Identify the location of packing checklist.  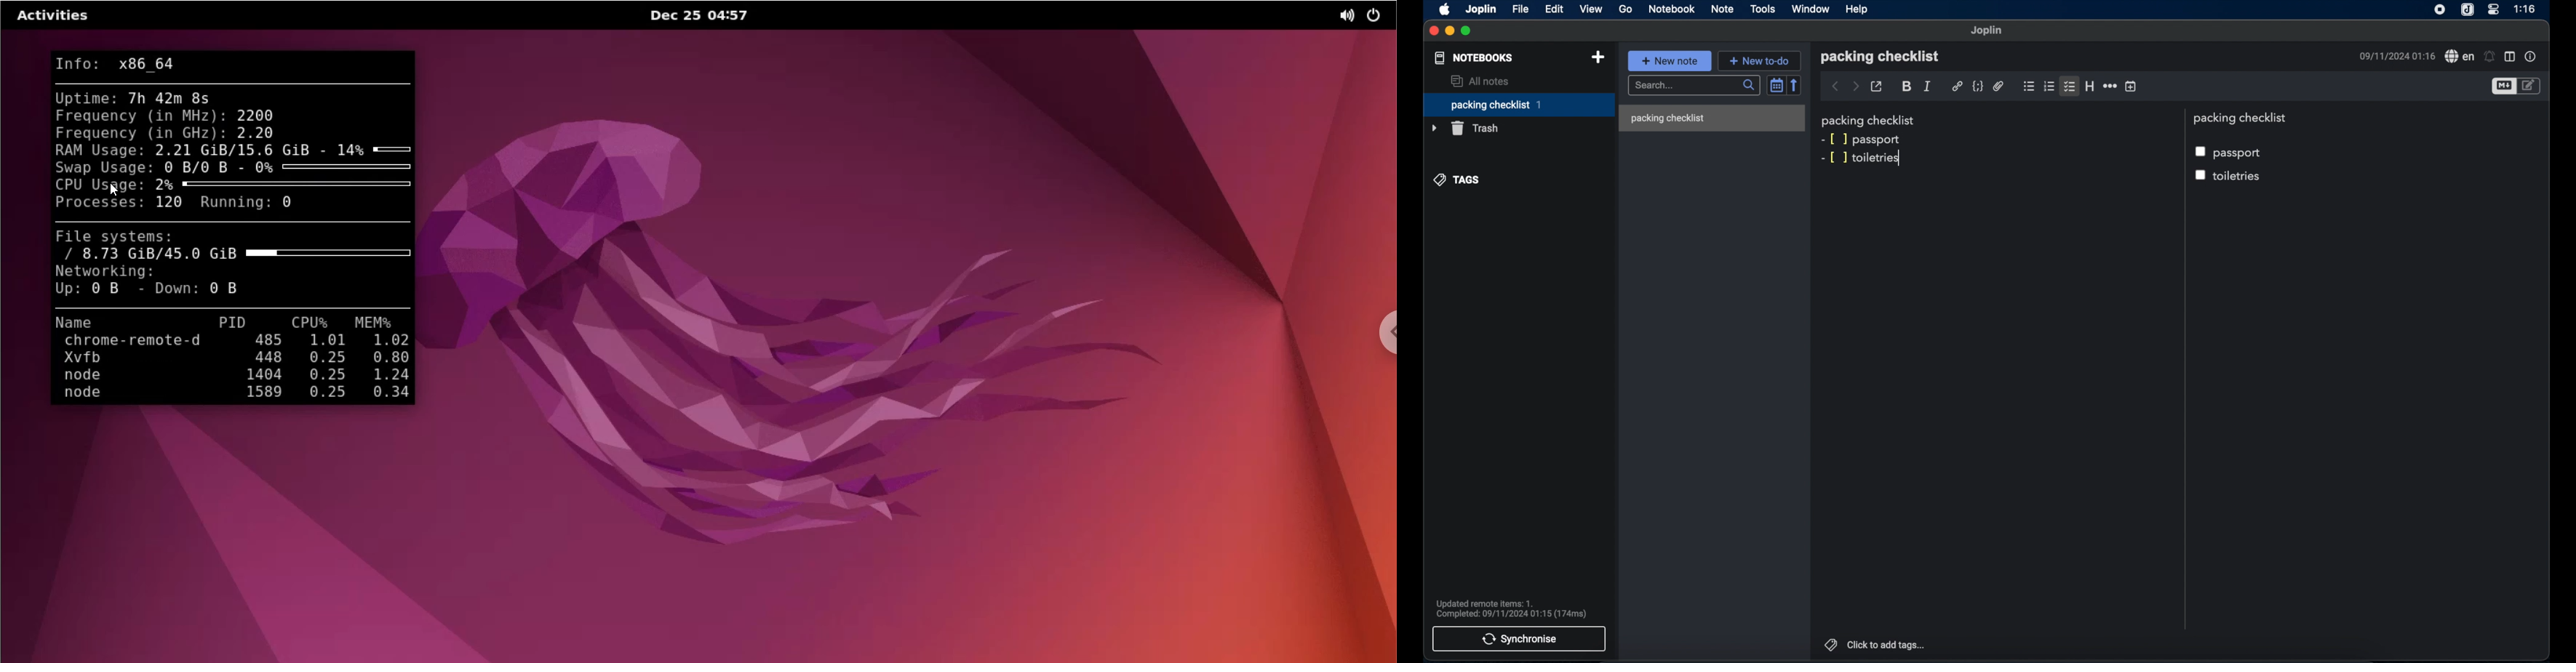
(2243, 118).